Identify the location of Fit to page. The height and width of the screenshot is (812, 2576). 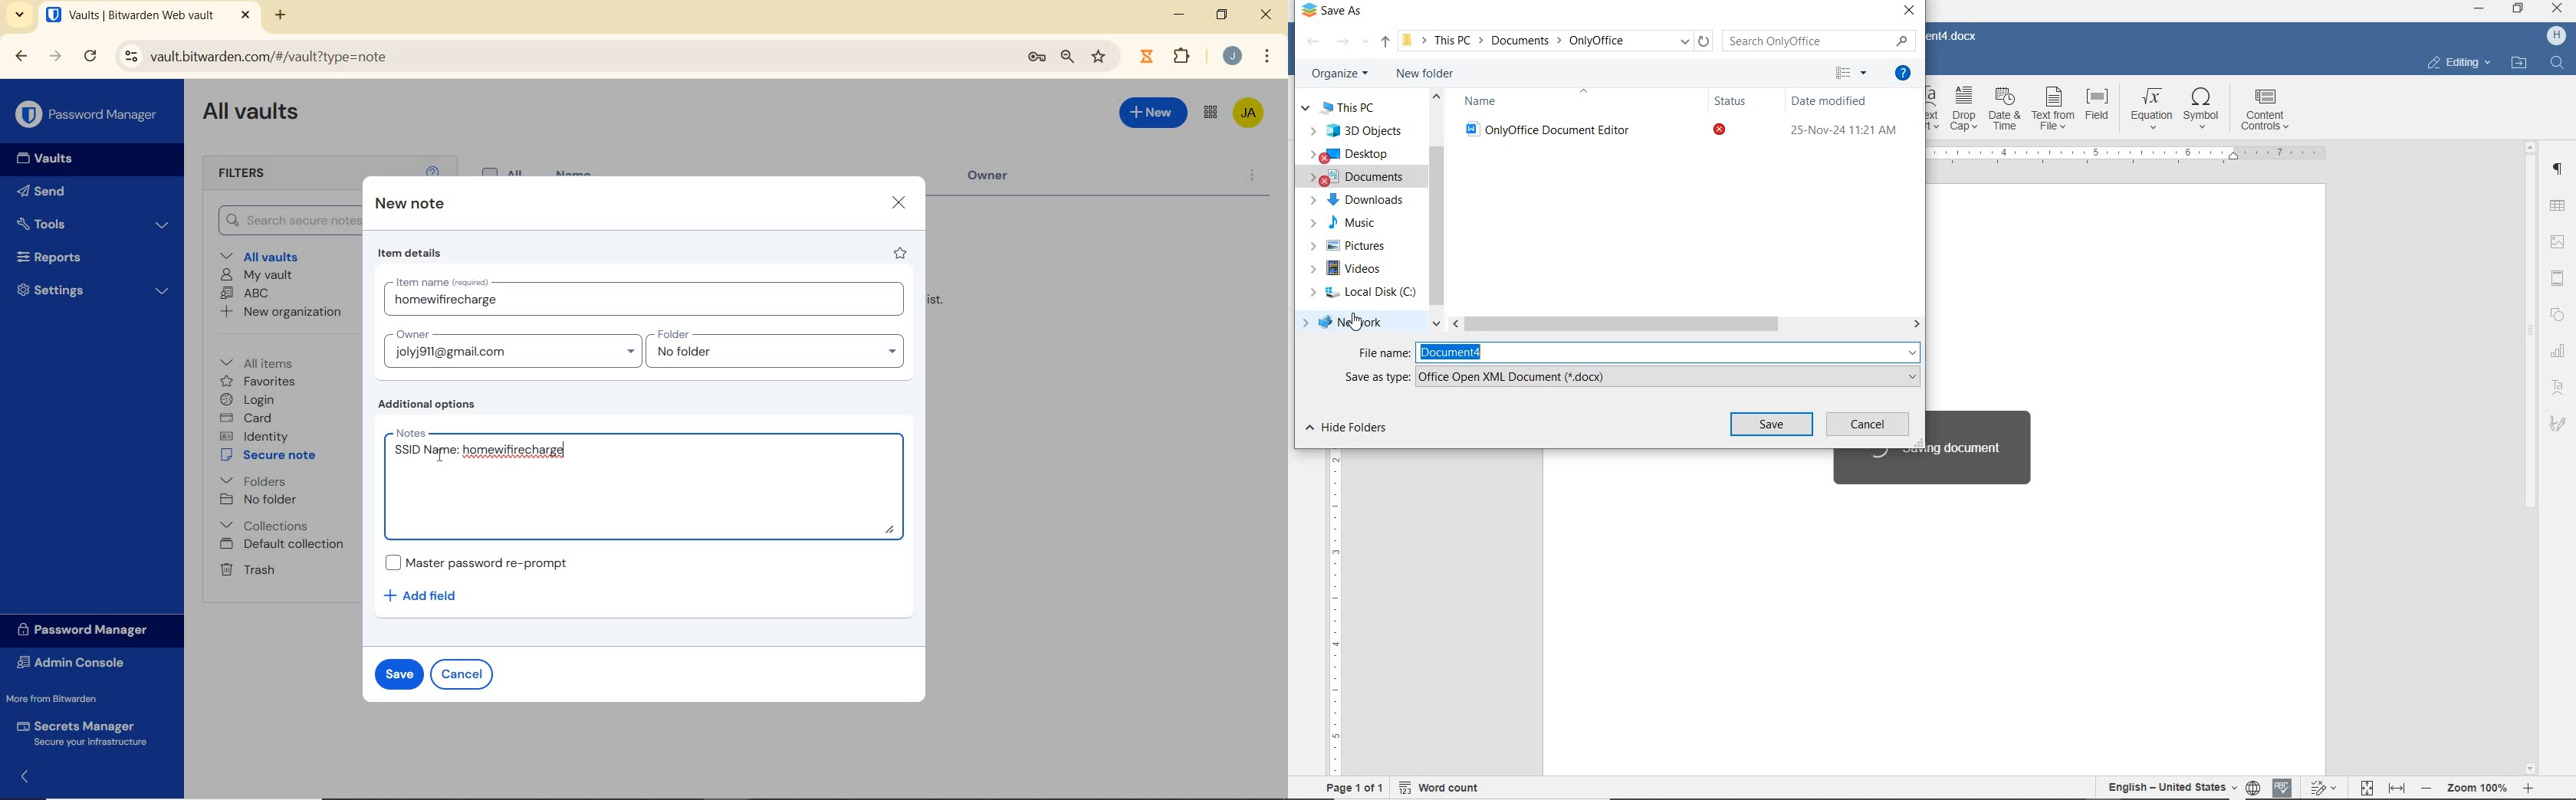
(2368, 788).